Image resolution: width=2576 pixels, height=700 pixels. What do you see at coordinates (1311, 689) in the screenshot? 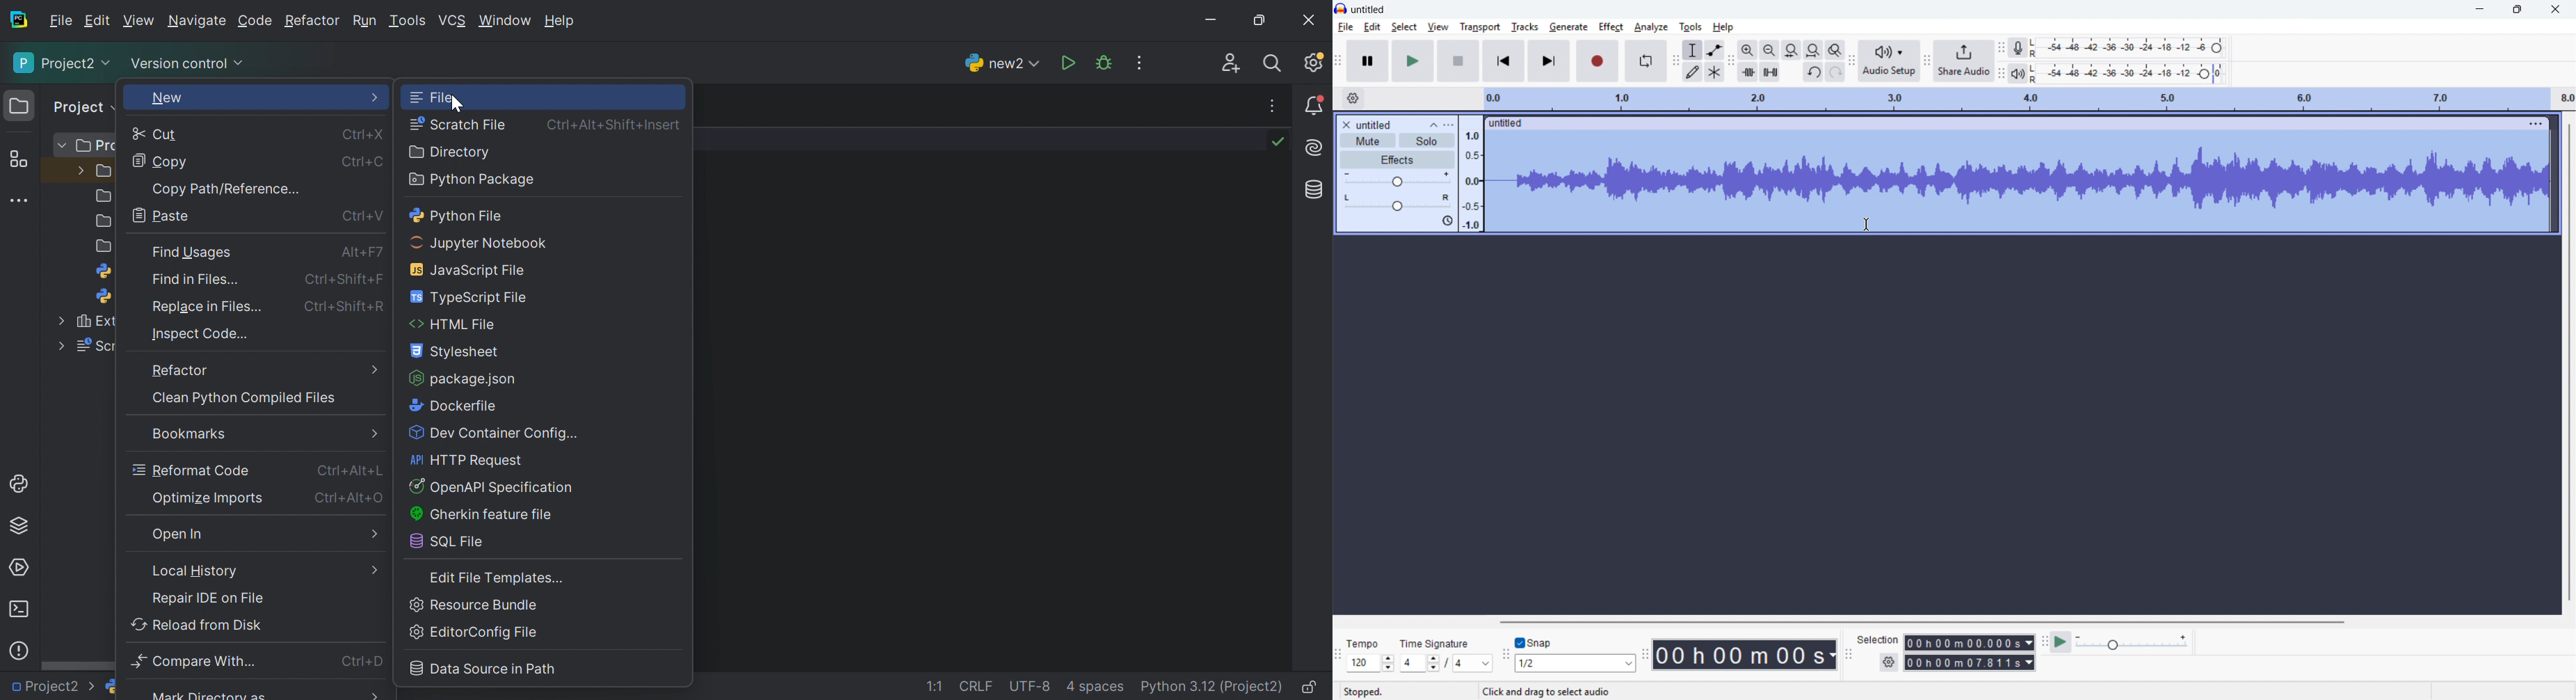
I see `Make file read-only` at bounding box center [1311, 689].